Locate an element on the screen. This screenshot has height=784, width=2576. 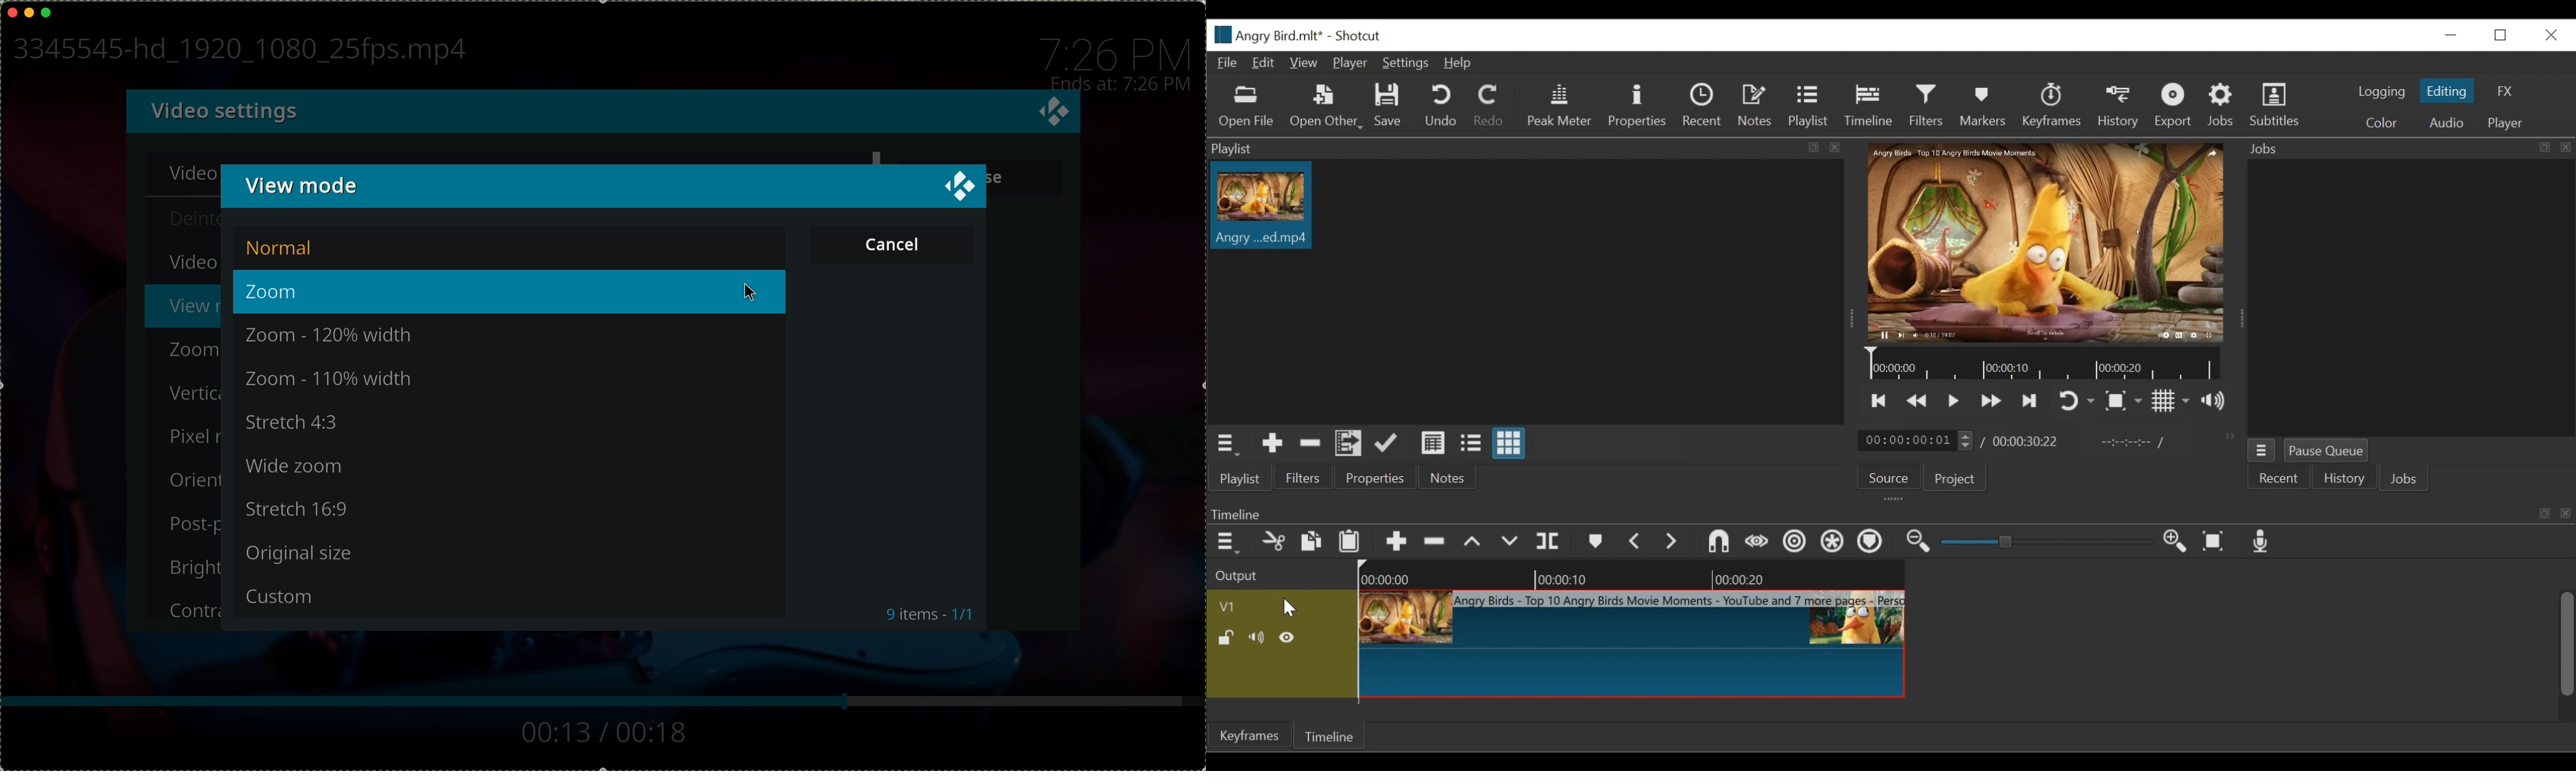
9 items . 1/1 is located at coordinates (931, 615).